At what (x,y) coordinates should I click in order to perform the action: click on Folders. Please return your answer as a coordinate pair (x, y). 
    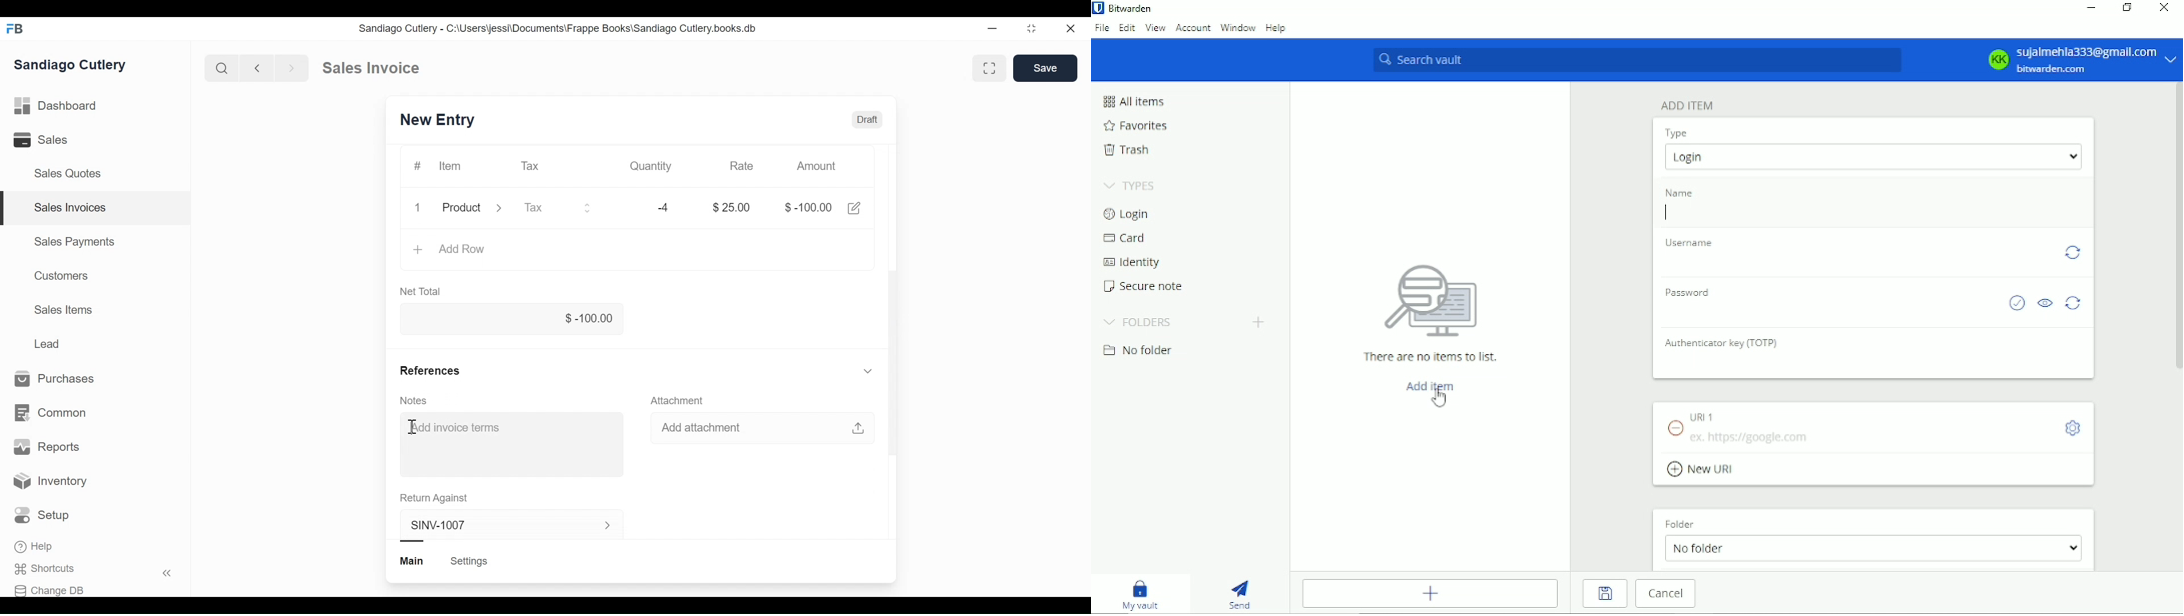
    Looking at the image, I should click on (1138, 323).